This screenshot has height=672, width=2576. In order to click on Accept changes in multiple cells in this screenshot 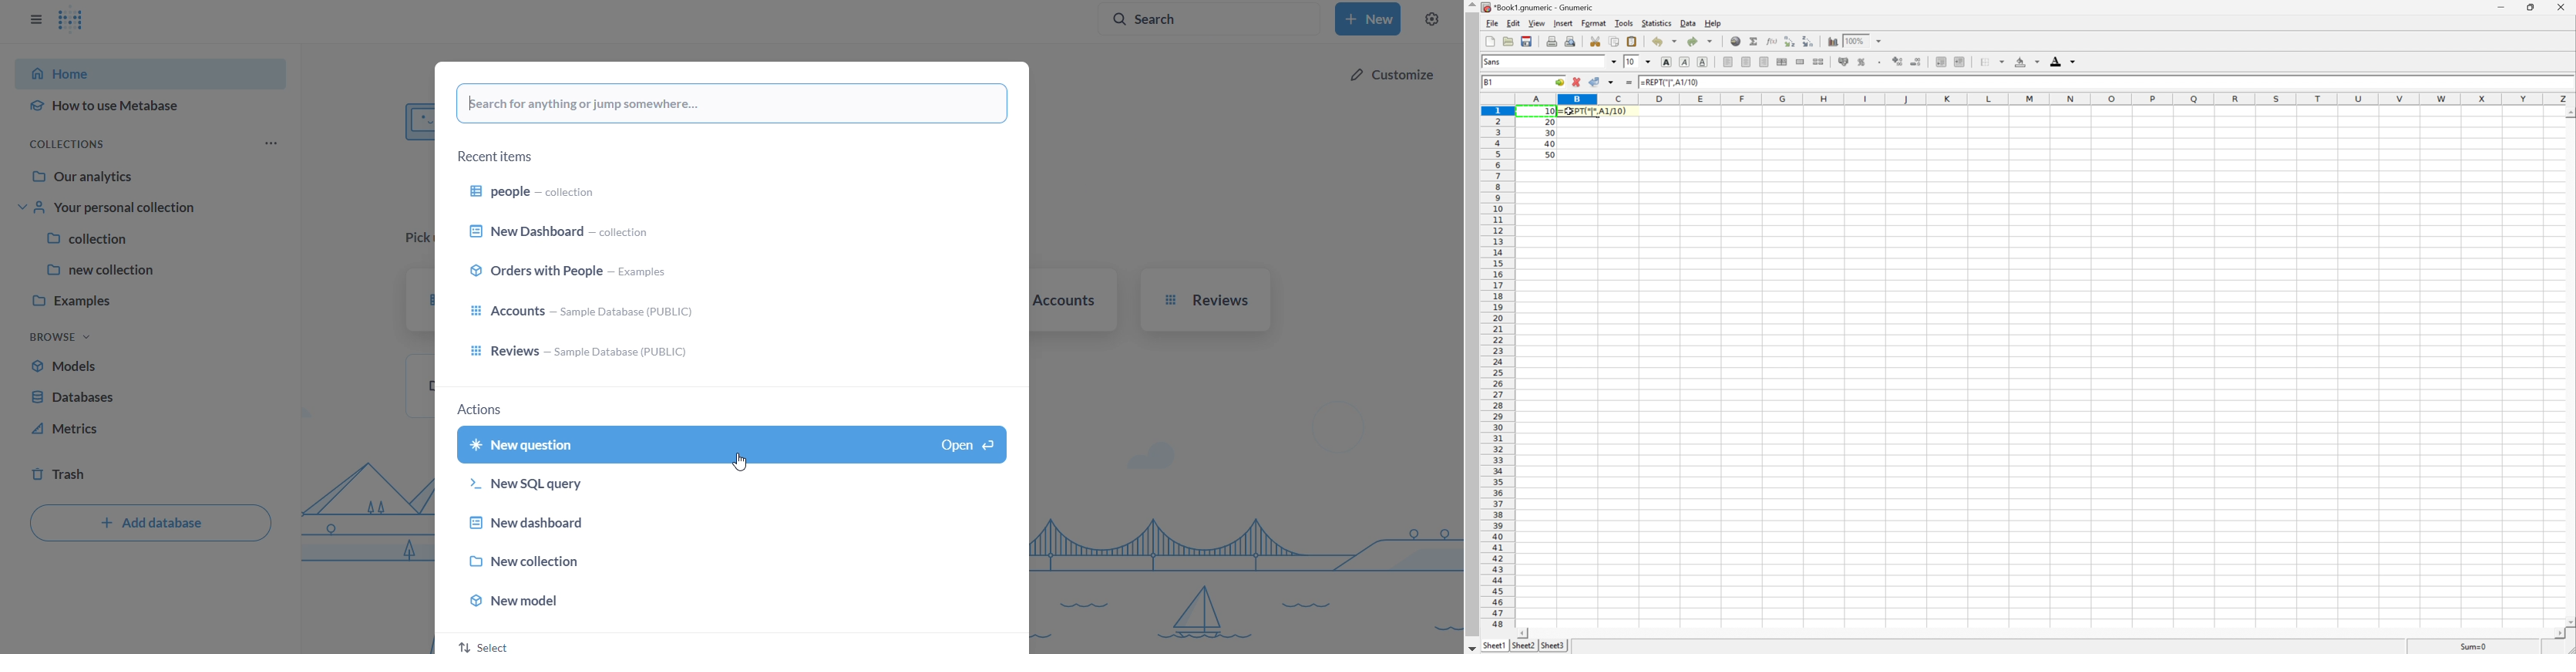, I will do `click(1612, 82)`.